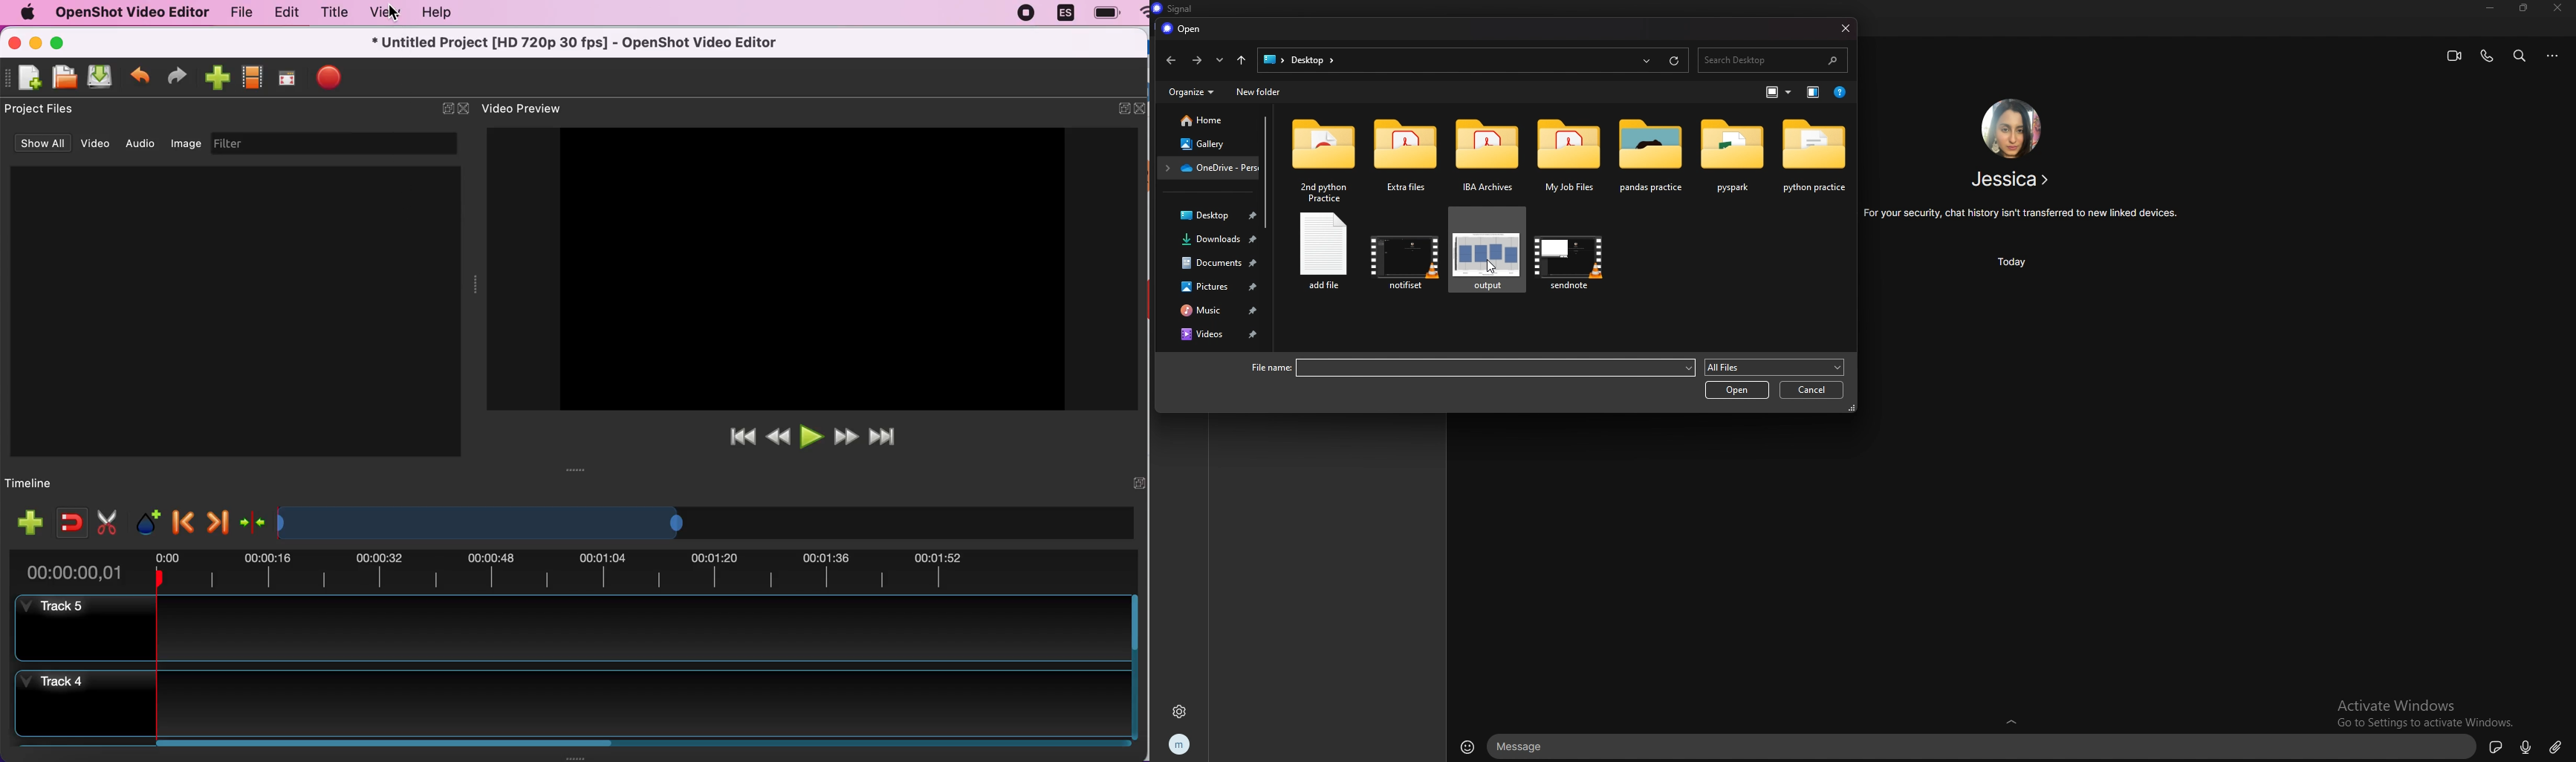 This screenshot has width=2576, height=784. Describe the element at coordinates (441, 107) in the screenshot. I see `expand/hide` at that location.